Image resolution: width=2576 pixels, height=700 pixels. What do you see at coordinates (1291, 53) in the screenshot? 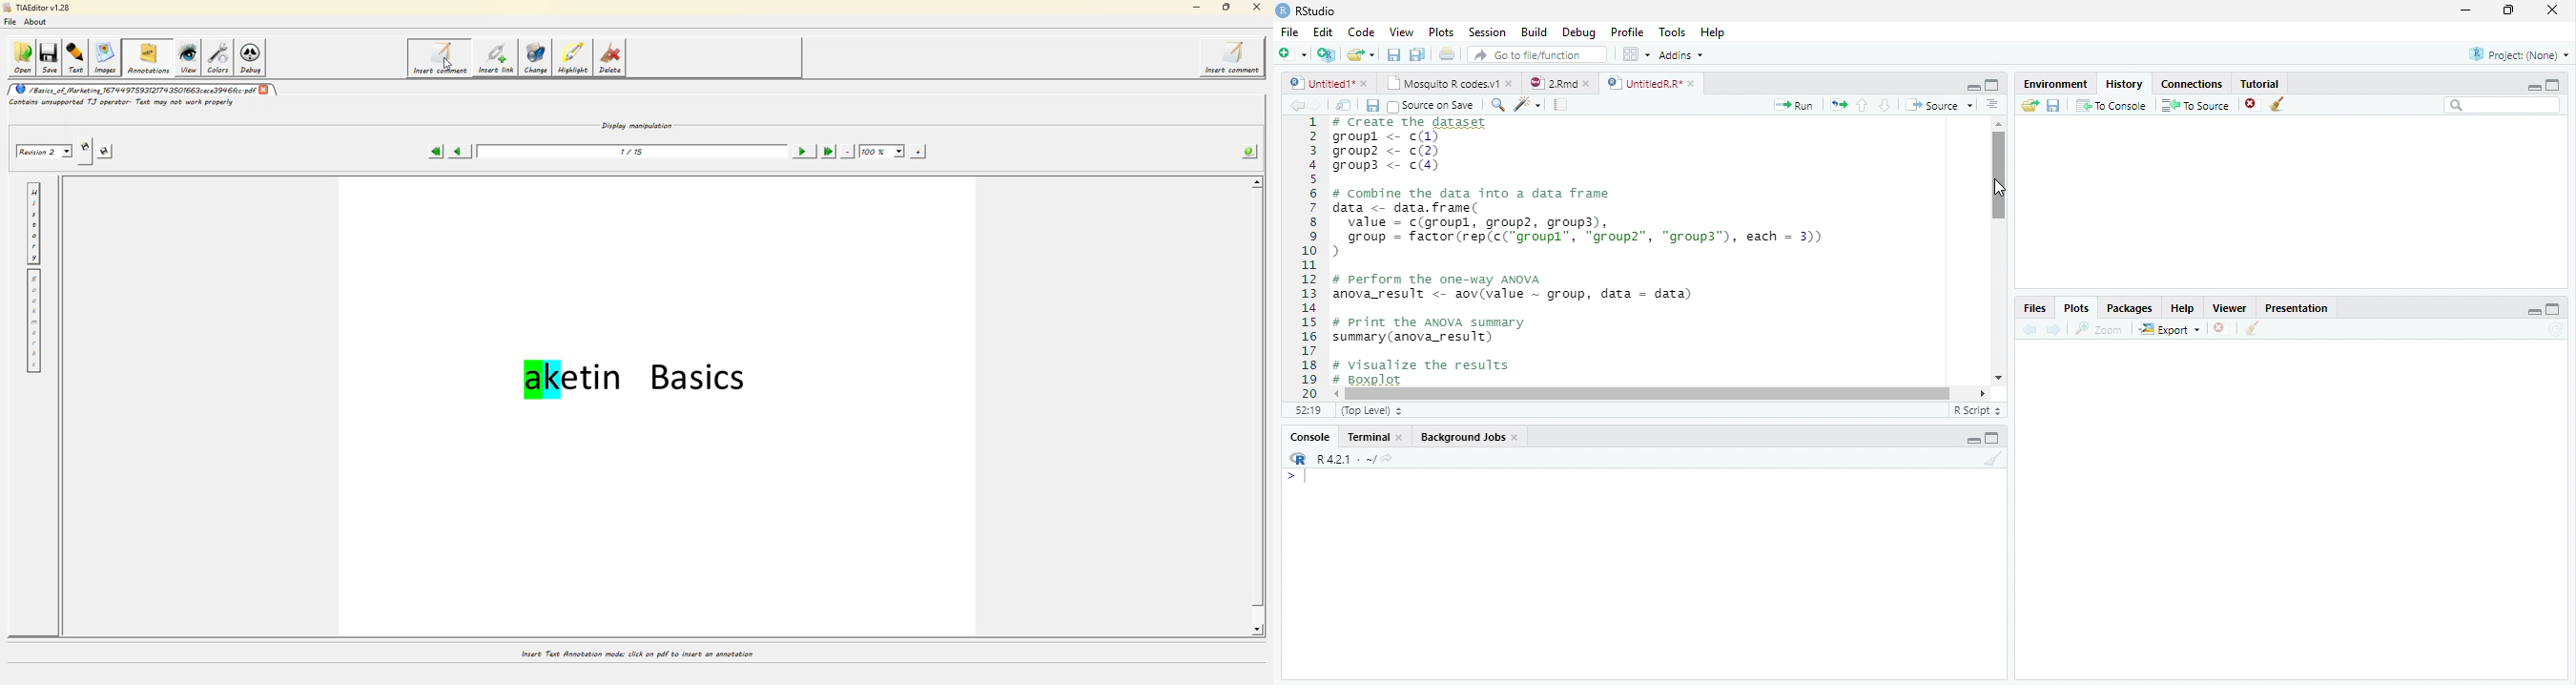
I see `New file` at bounding box center [1291, 53].